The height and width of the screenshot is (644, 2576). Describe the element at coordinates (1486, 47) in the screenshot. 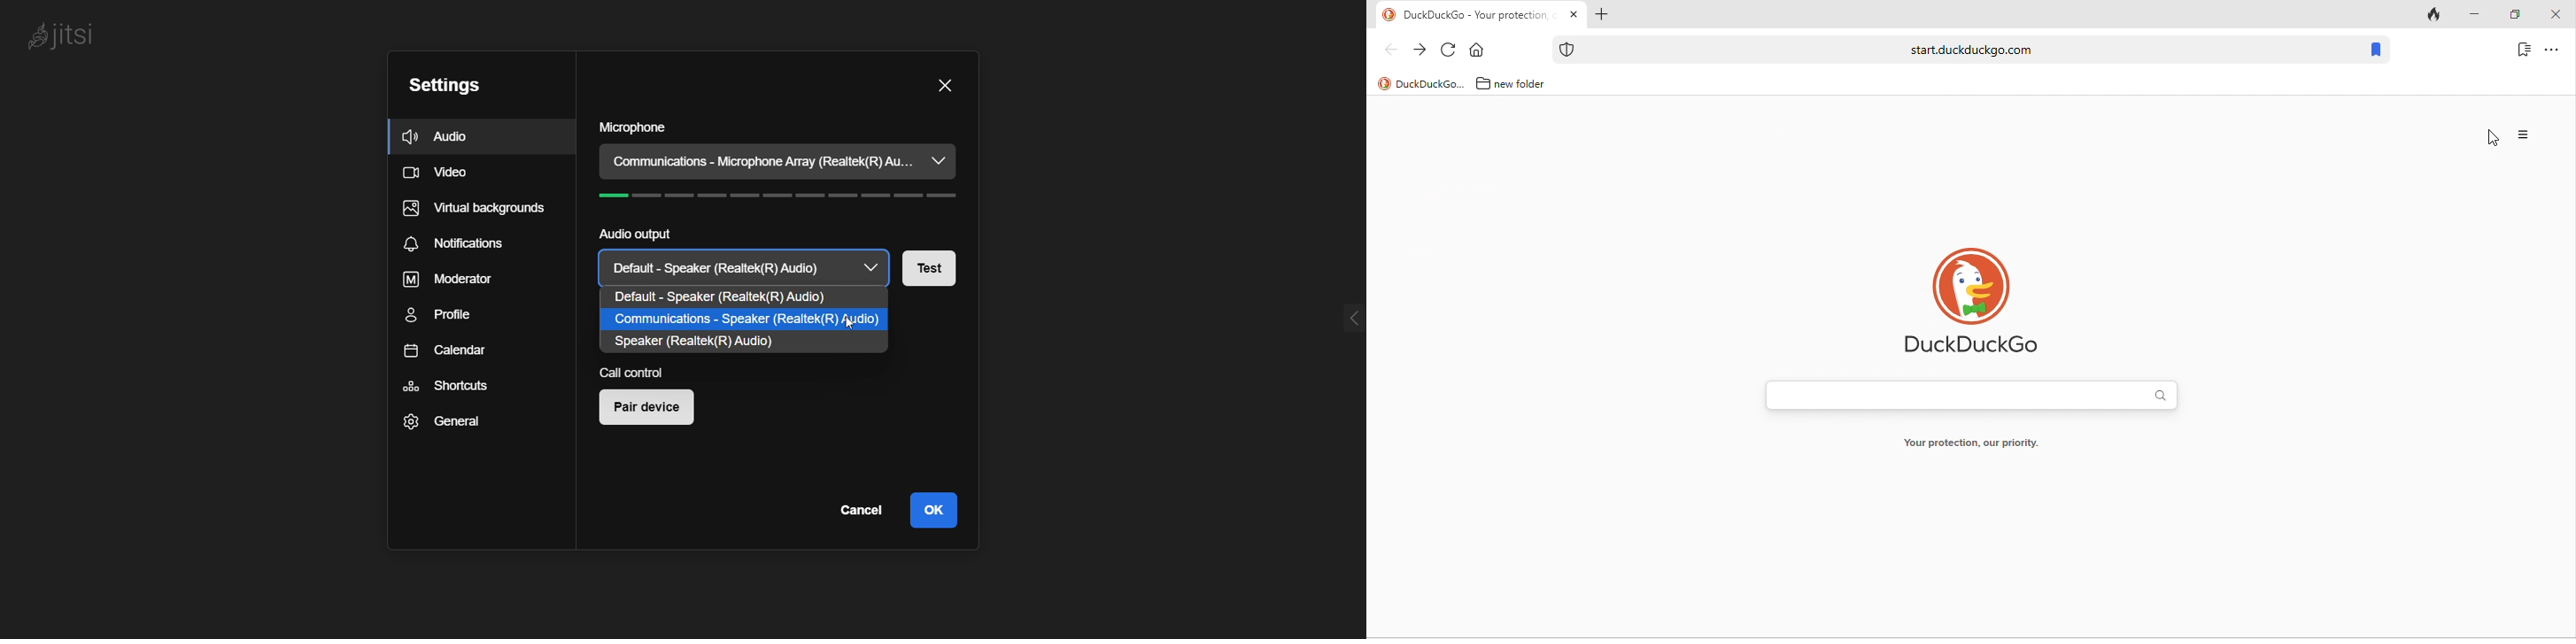

I see `home` at that location.